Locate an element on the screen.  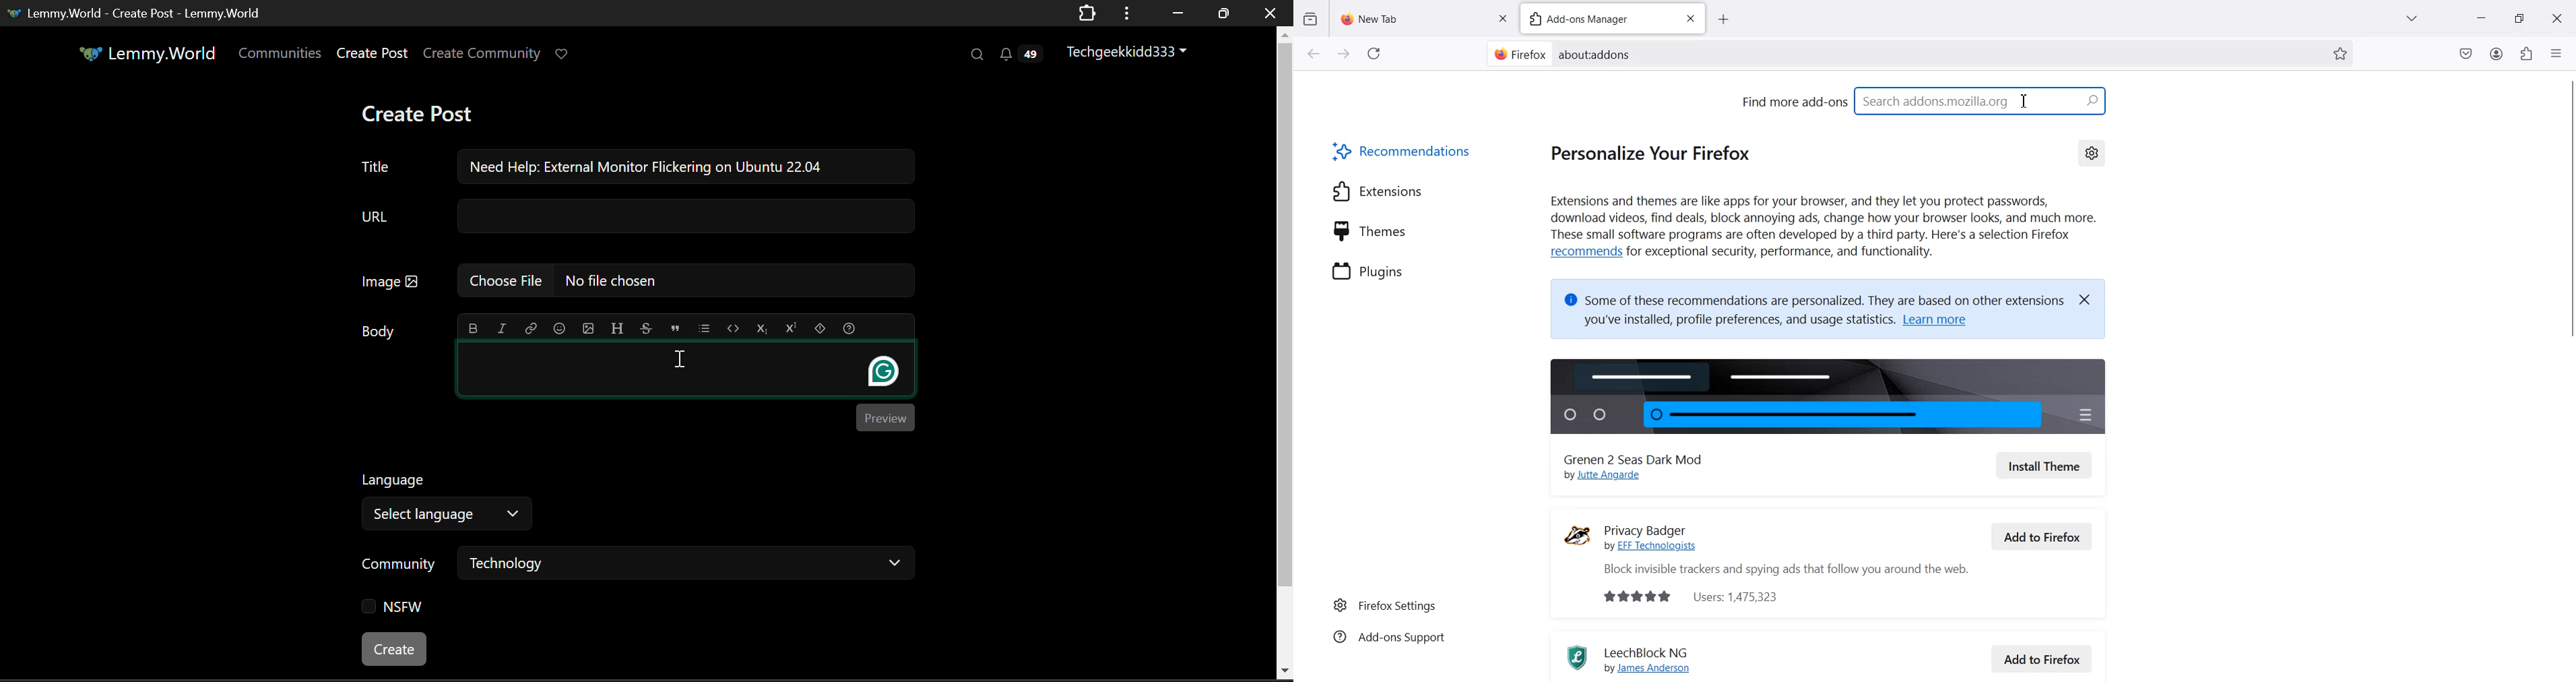
Notifications is located at coordinates (1024, 52).